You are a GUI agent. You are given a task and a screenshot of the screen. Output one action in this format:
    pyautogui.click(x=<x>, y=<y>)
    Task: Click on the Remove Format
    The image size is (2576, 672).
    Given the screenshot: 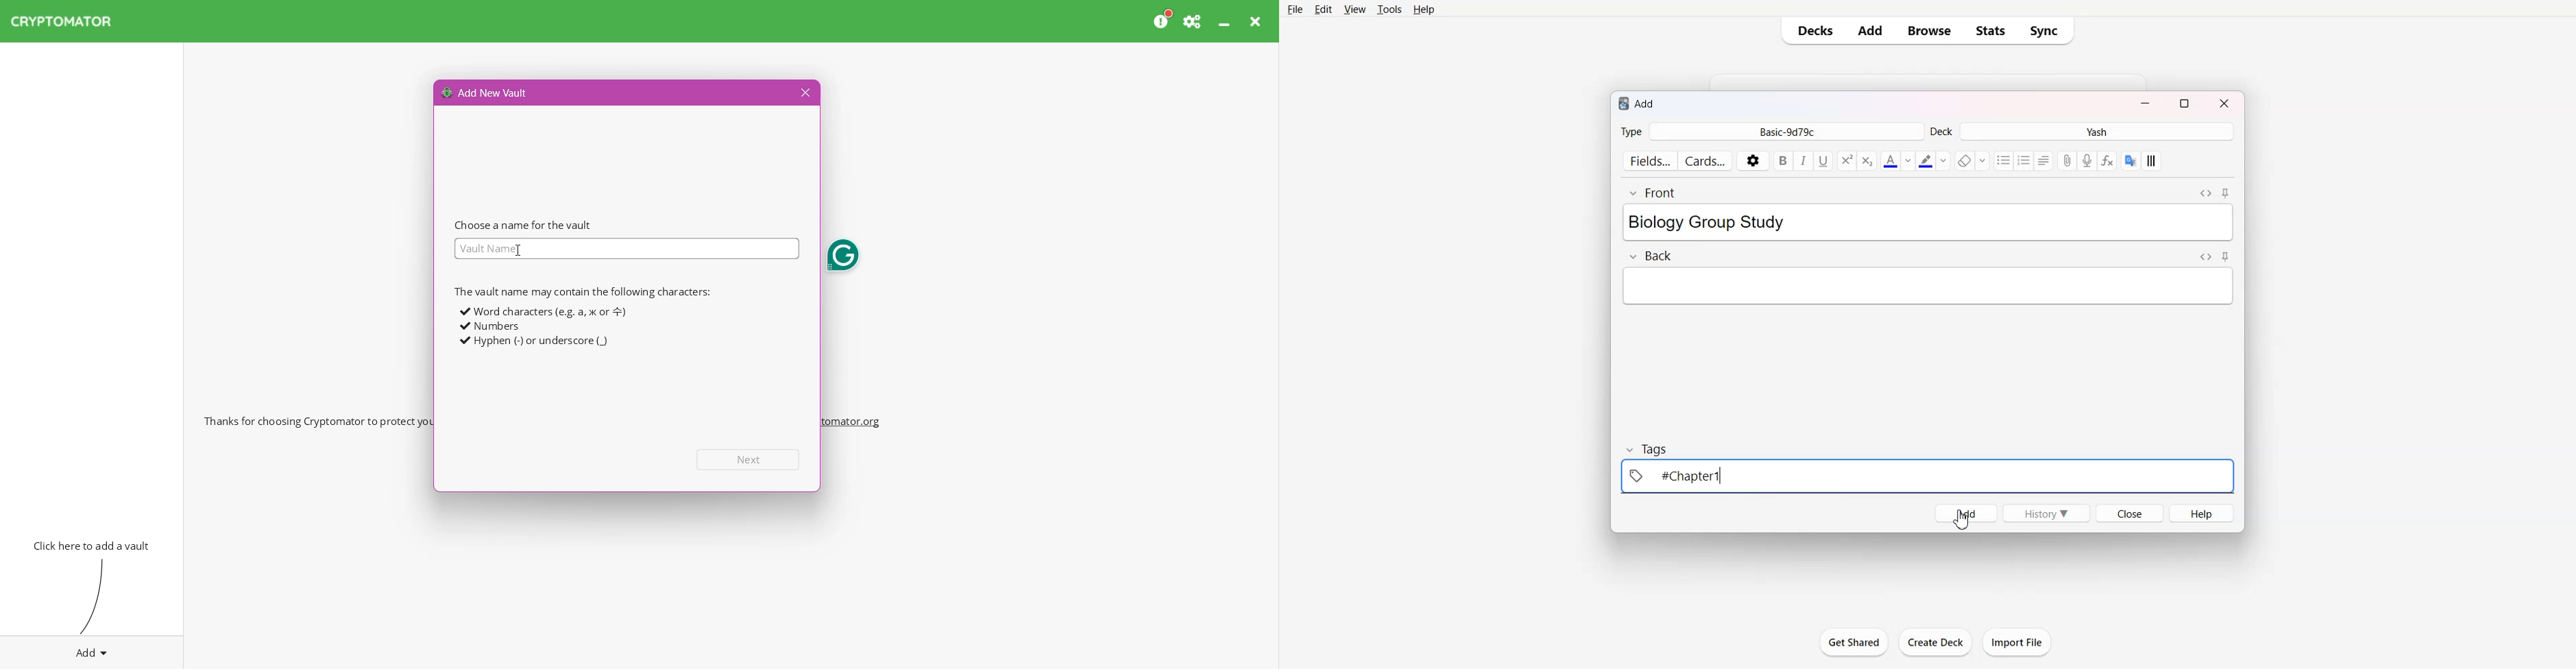 What is the action you would take?
    pyautogui.click(x=1971, y=160)
    